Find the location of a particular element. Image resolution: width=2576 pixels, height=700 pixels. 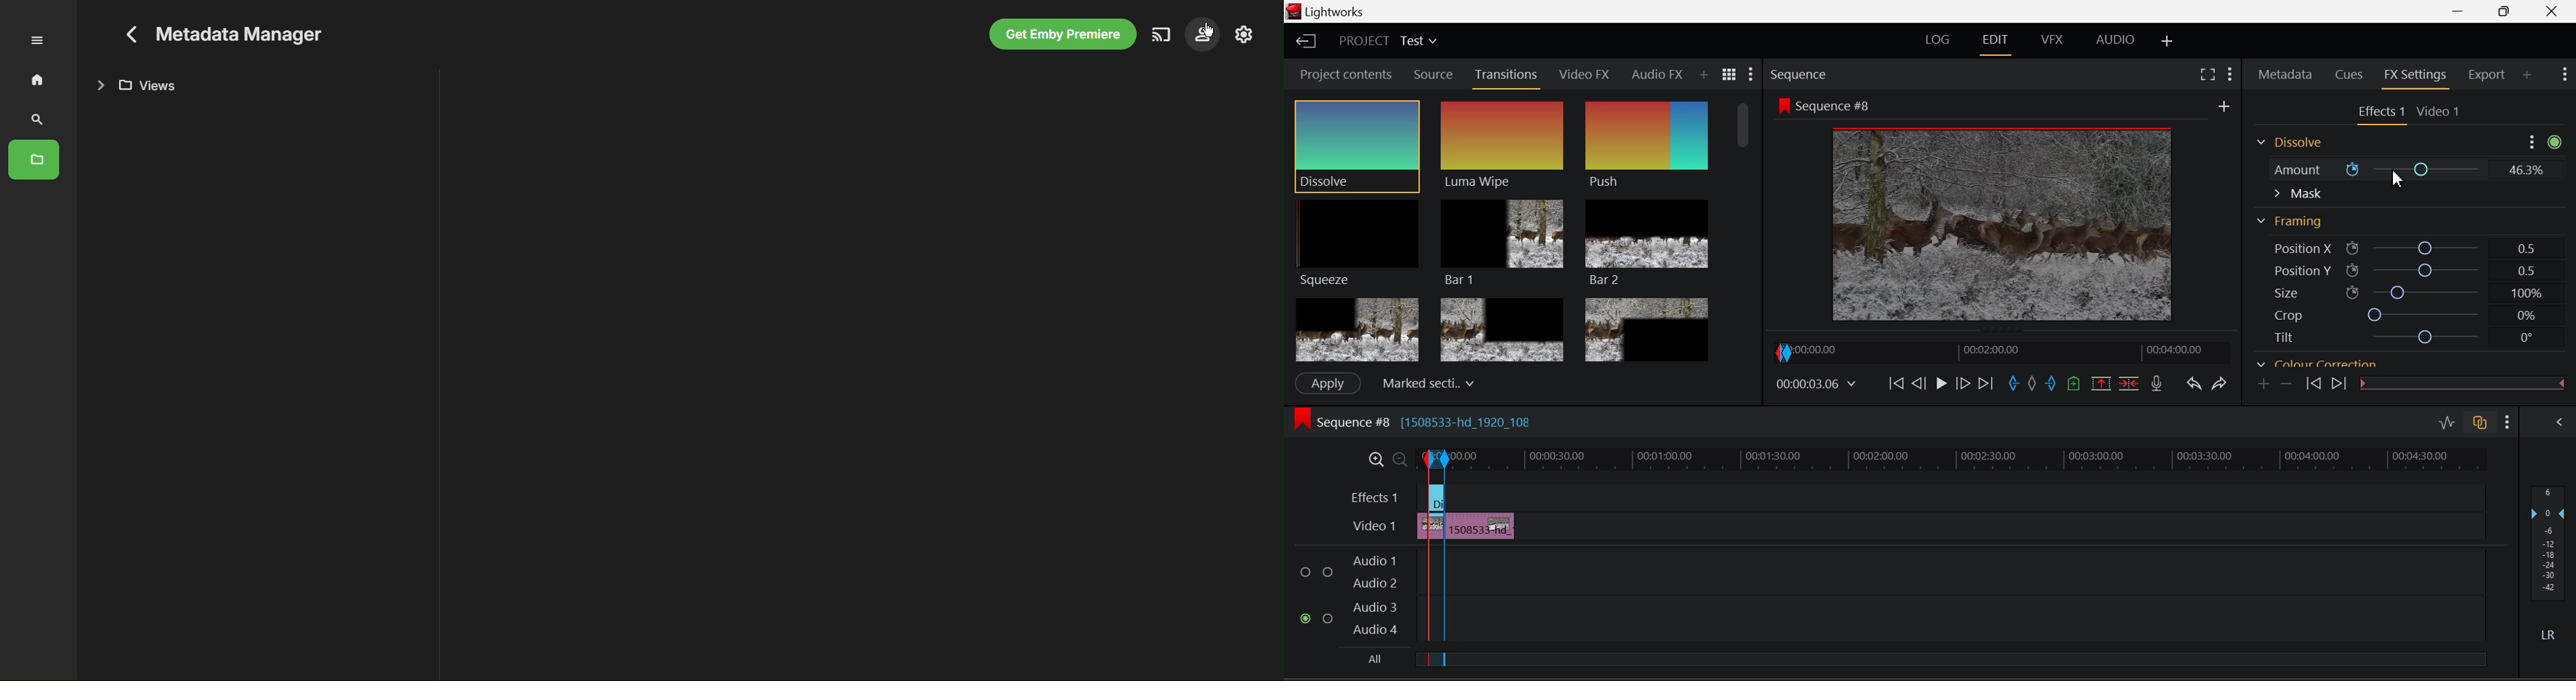

Dissolve Section is located at coordinates (2293, 143).